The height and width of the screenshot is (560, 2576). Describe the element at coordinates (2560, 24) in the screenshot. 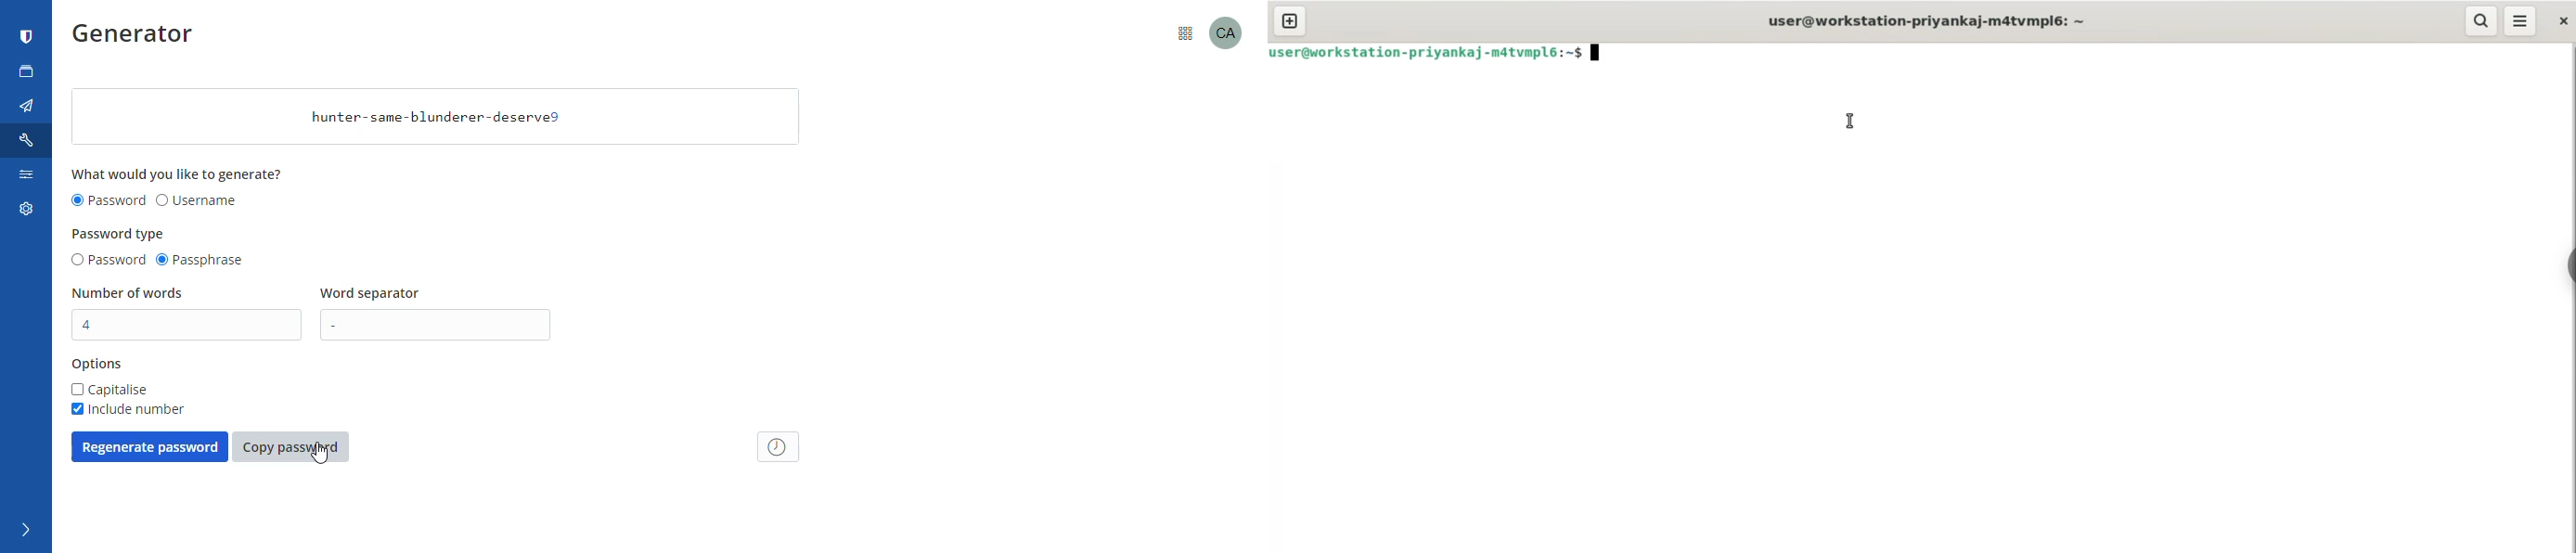

I see `close` at that location.